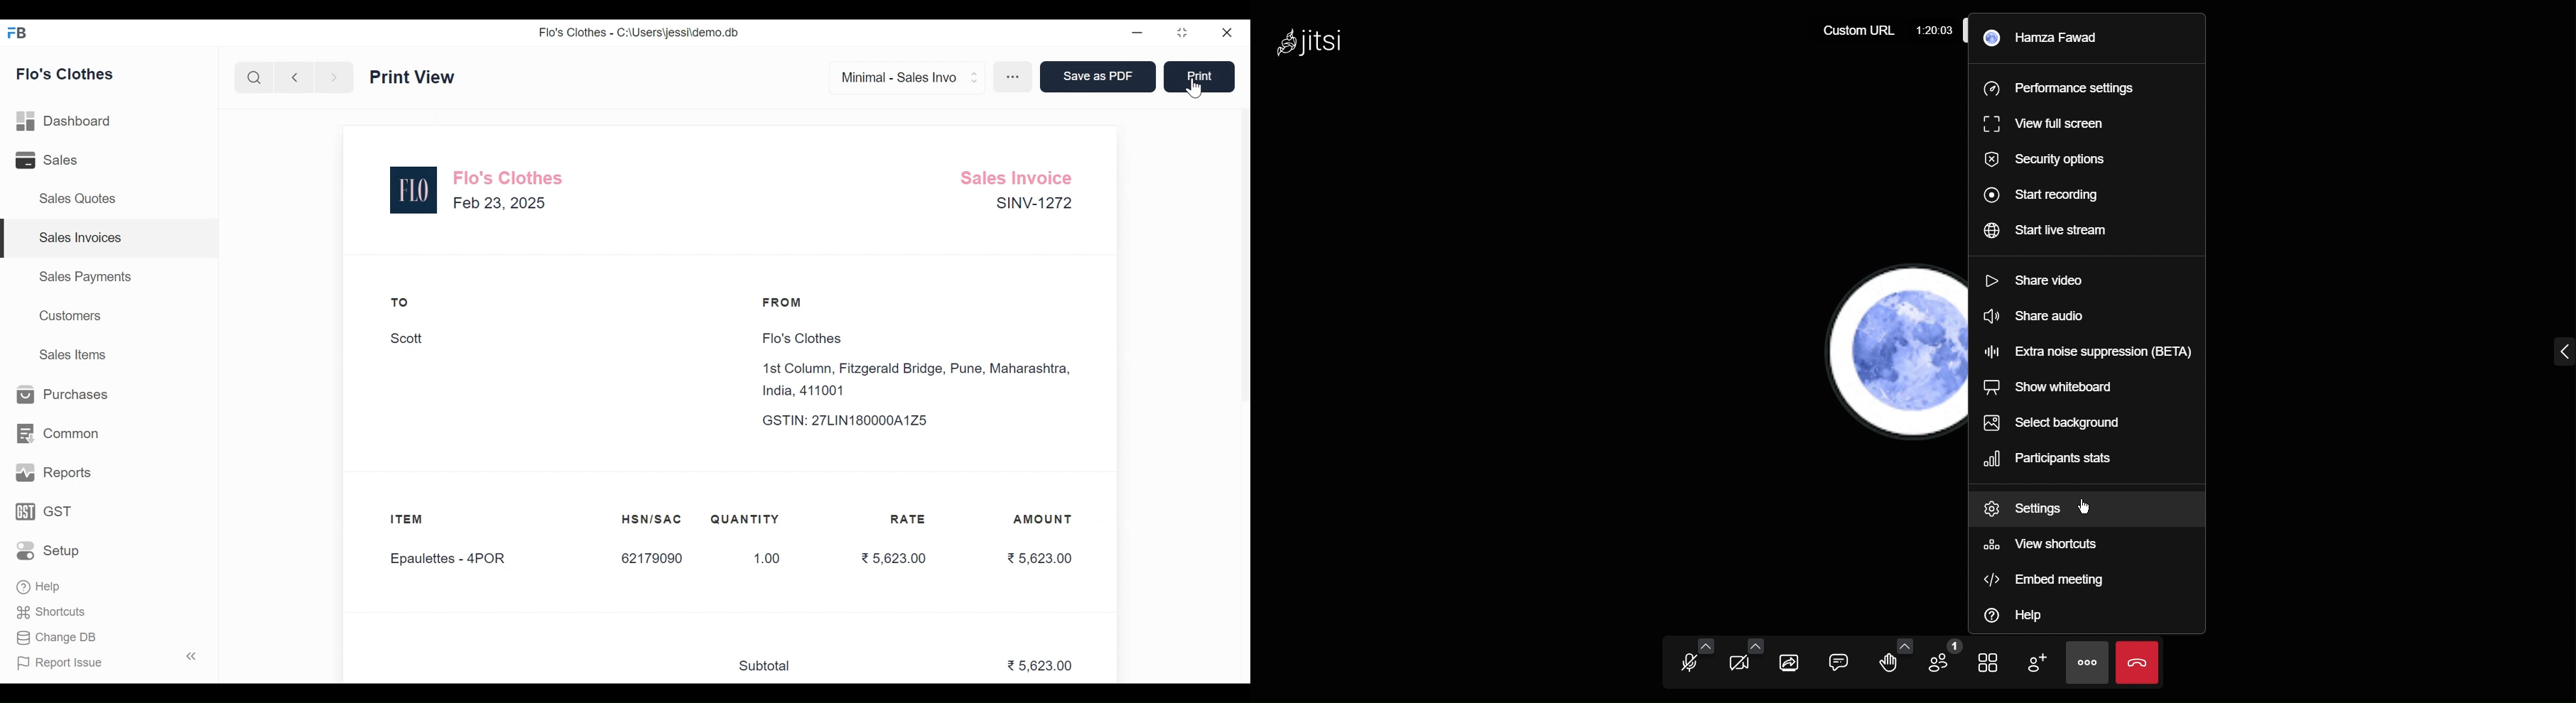 The height and width of the screenshot is (728, 2576). What do you see at coordinates (333, 77) in the screenshot?
I see `Navigate Forward` at bounding box center [333, 77].